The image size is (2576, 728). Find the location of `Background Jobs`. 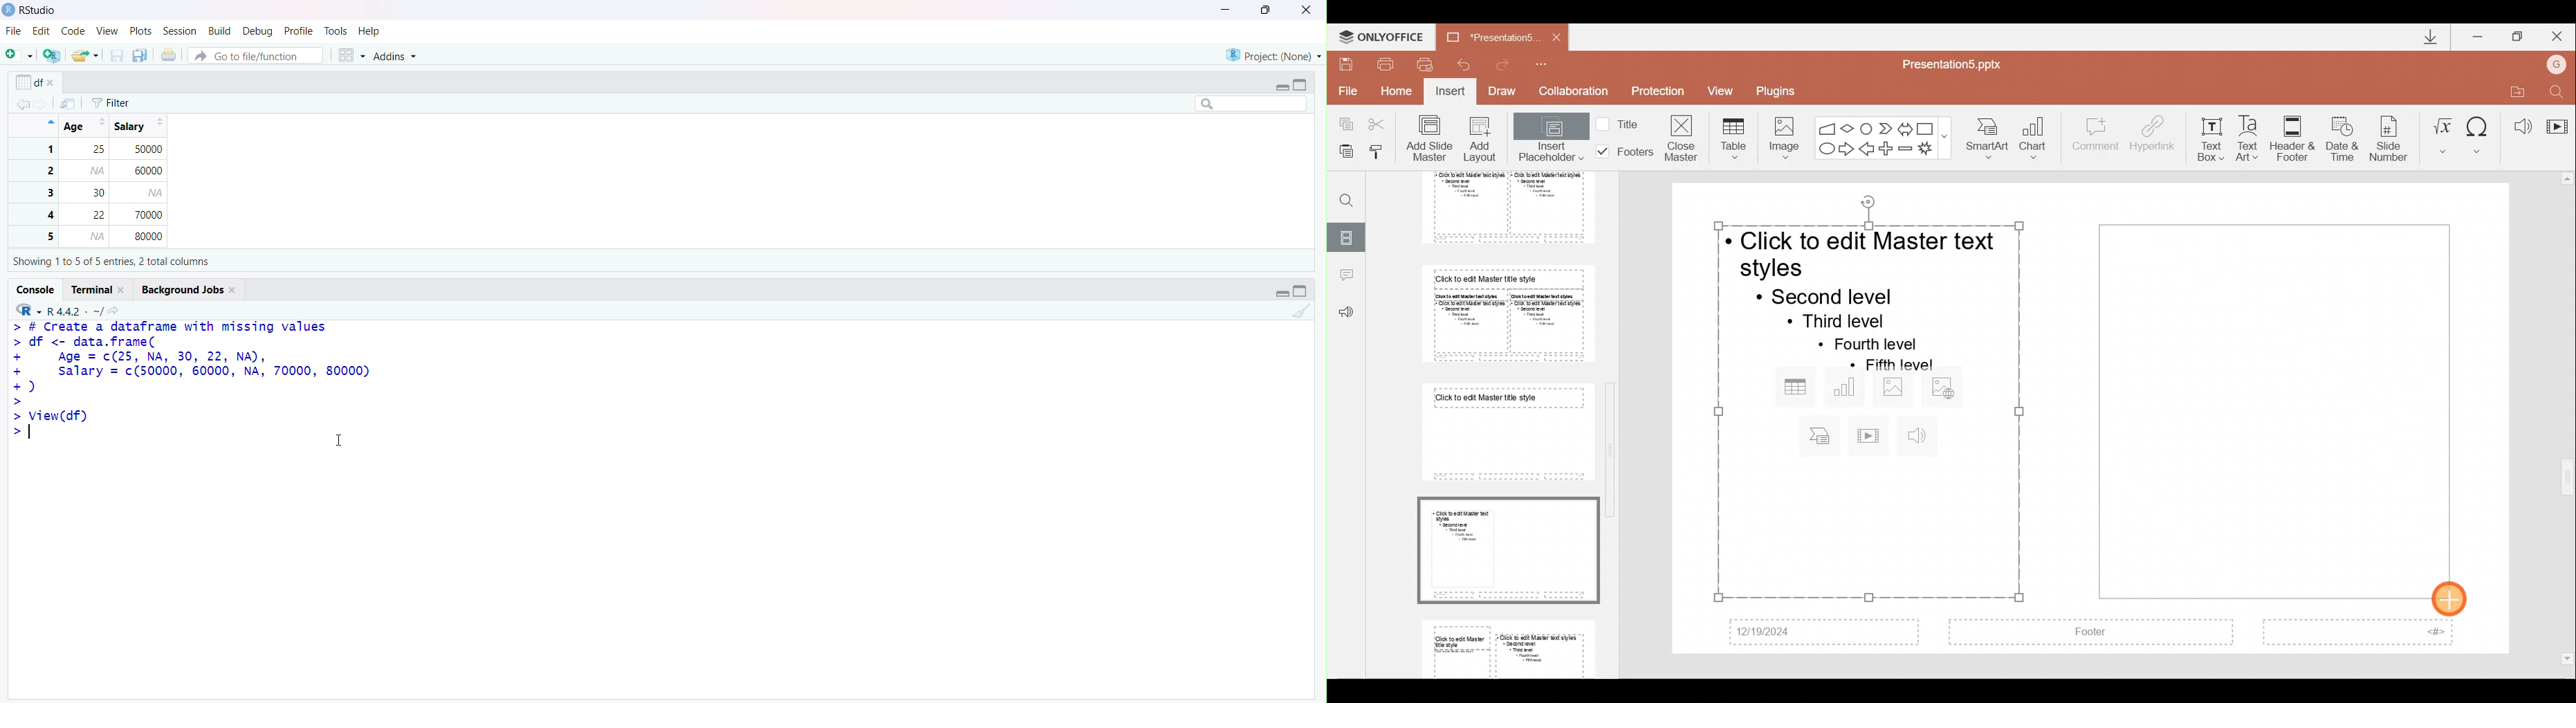

Background Jobs is located at coordinates (190, 289).